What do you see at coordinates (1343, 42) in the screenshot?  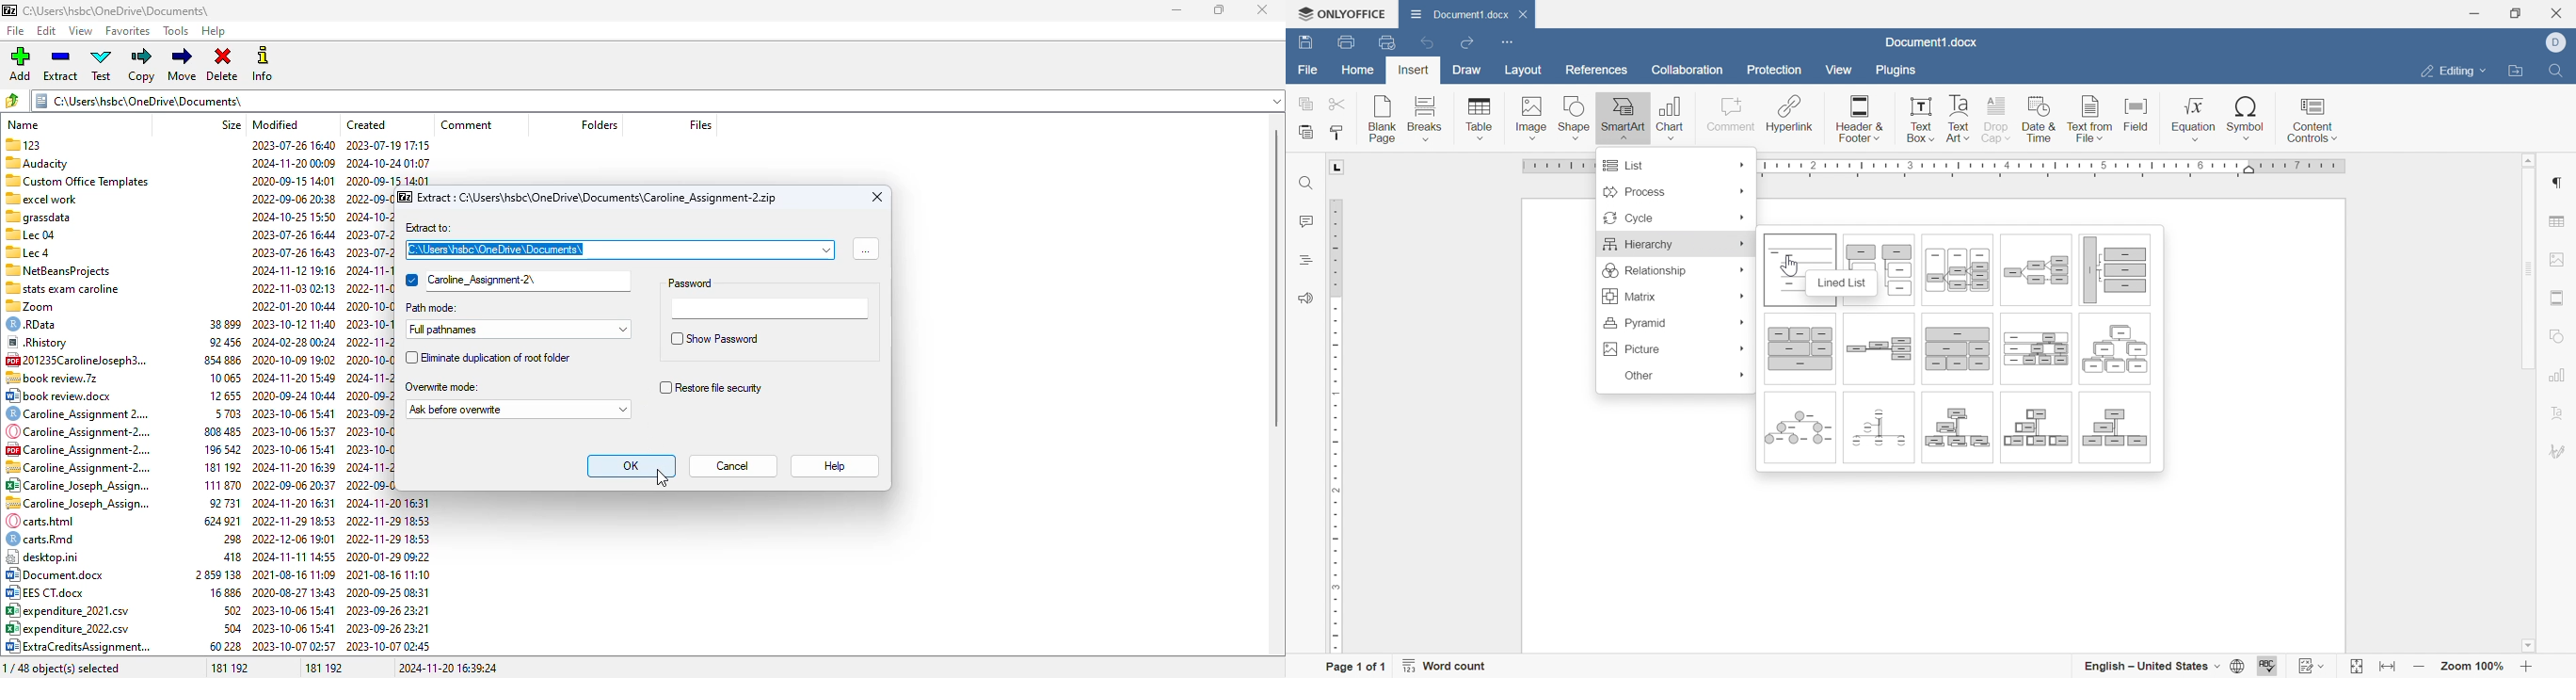 I see `Print file` at bounding box center [1343, 42].